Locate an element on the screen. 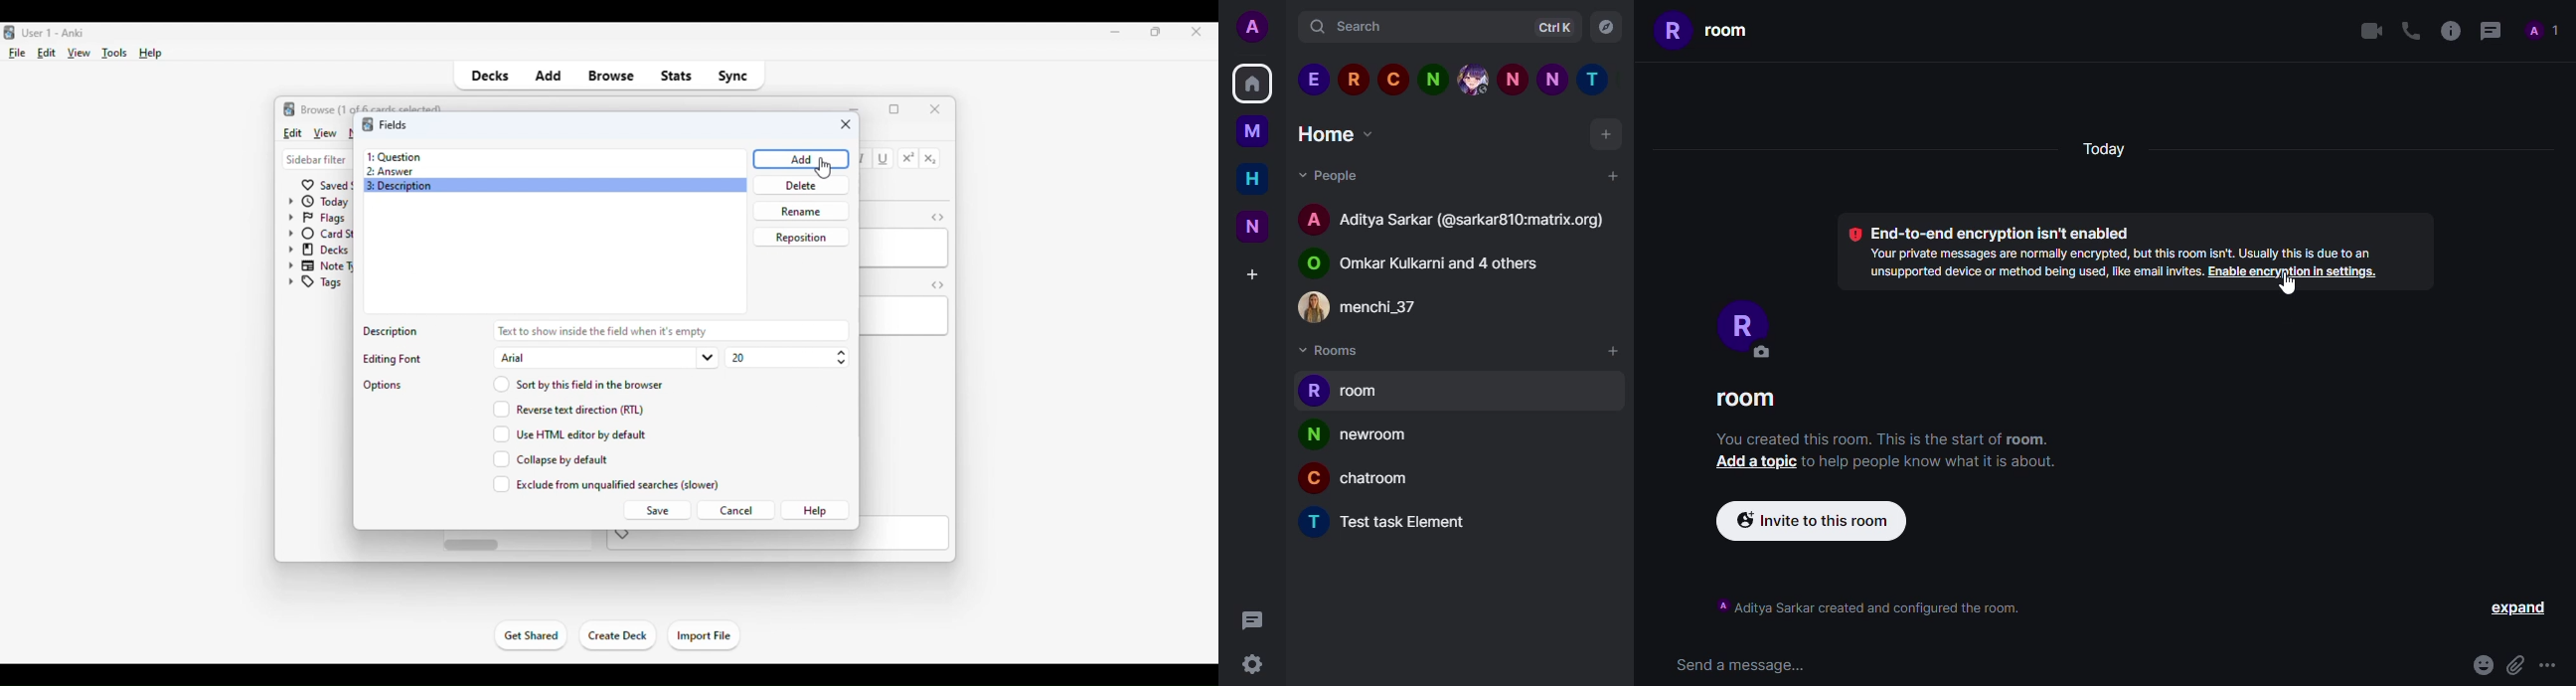 The image size is (2576, 700). info- you created this room. This is the start of room. is located at coordinates (1881, 438).